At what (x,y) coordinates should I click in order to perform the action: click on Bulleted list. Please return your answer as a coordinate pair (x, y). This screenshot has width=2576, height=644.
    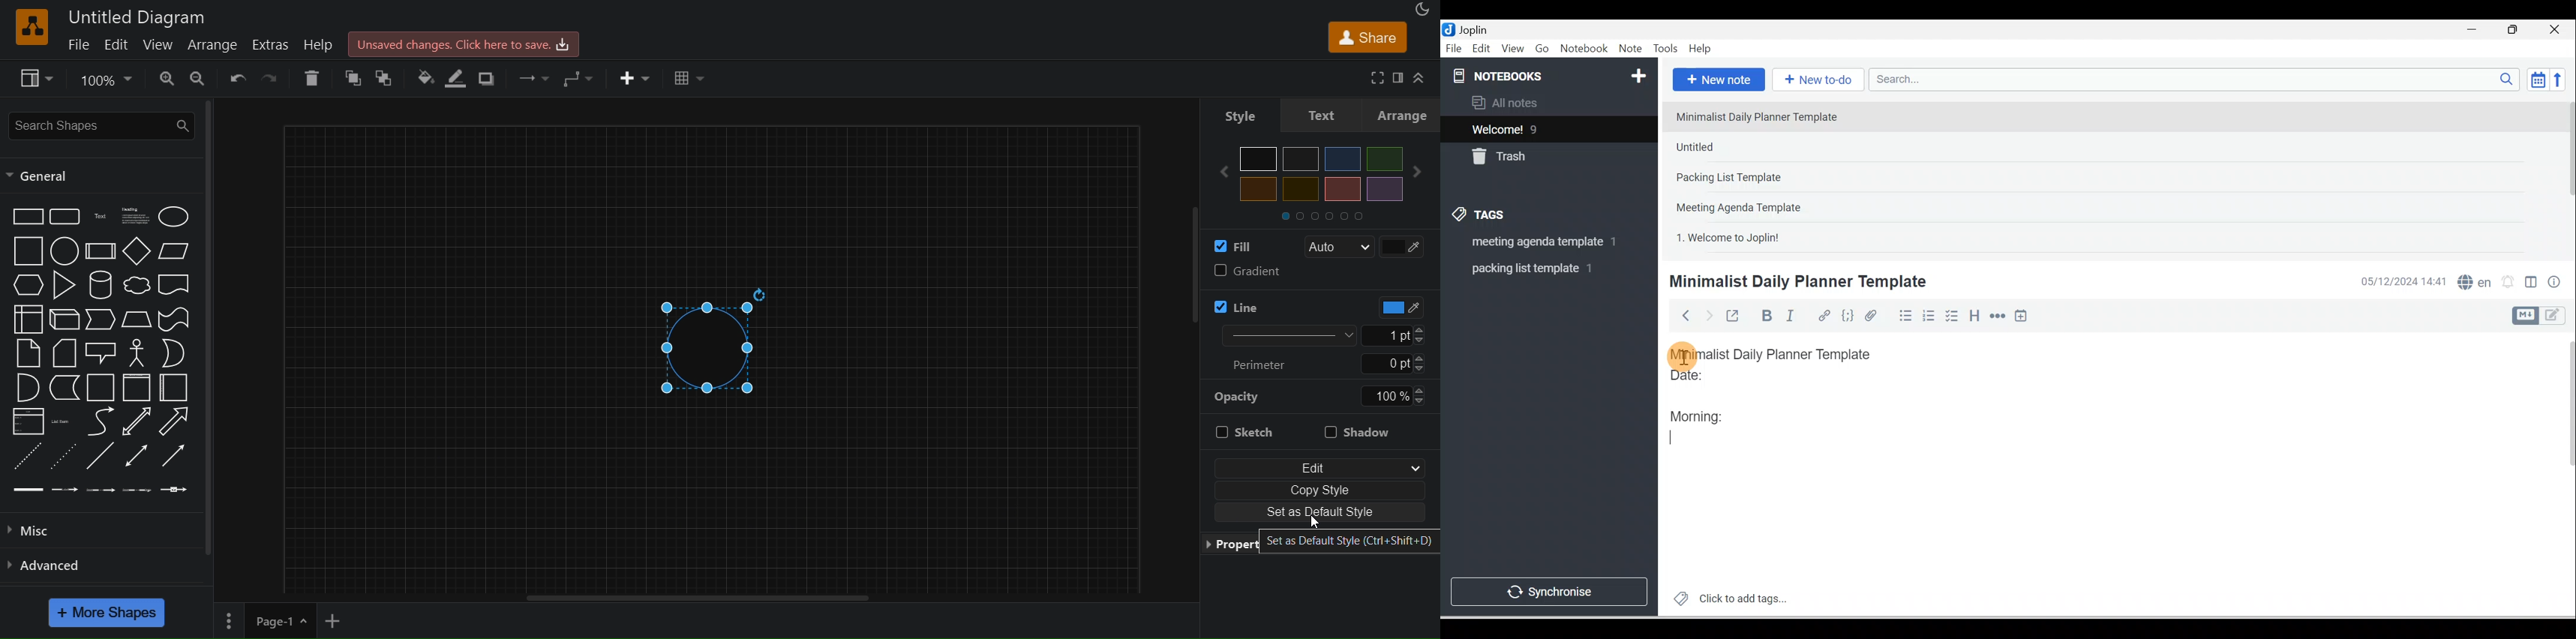
    Looking at the image, I should click on (1903, 315).